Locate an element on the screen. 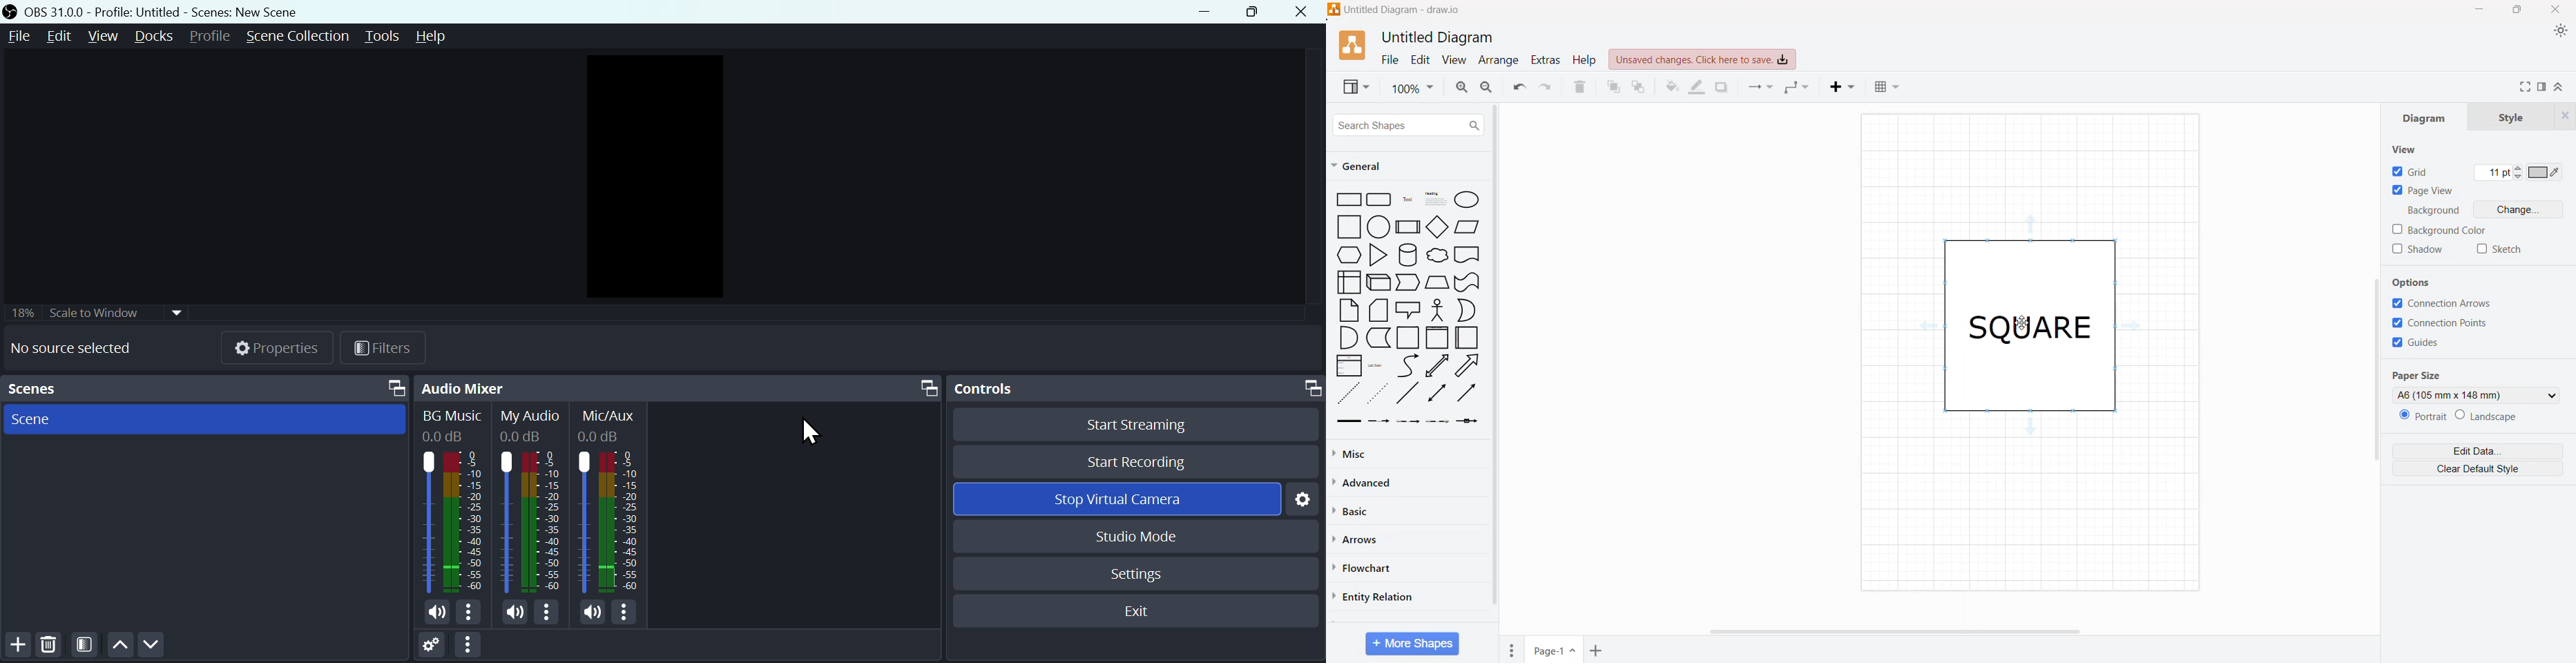 This screenshot has height=672, width=2576. Controls is located at coordinates (1137, 385).